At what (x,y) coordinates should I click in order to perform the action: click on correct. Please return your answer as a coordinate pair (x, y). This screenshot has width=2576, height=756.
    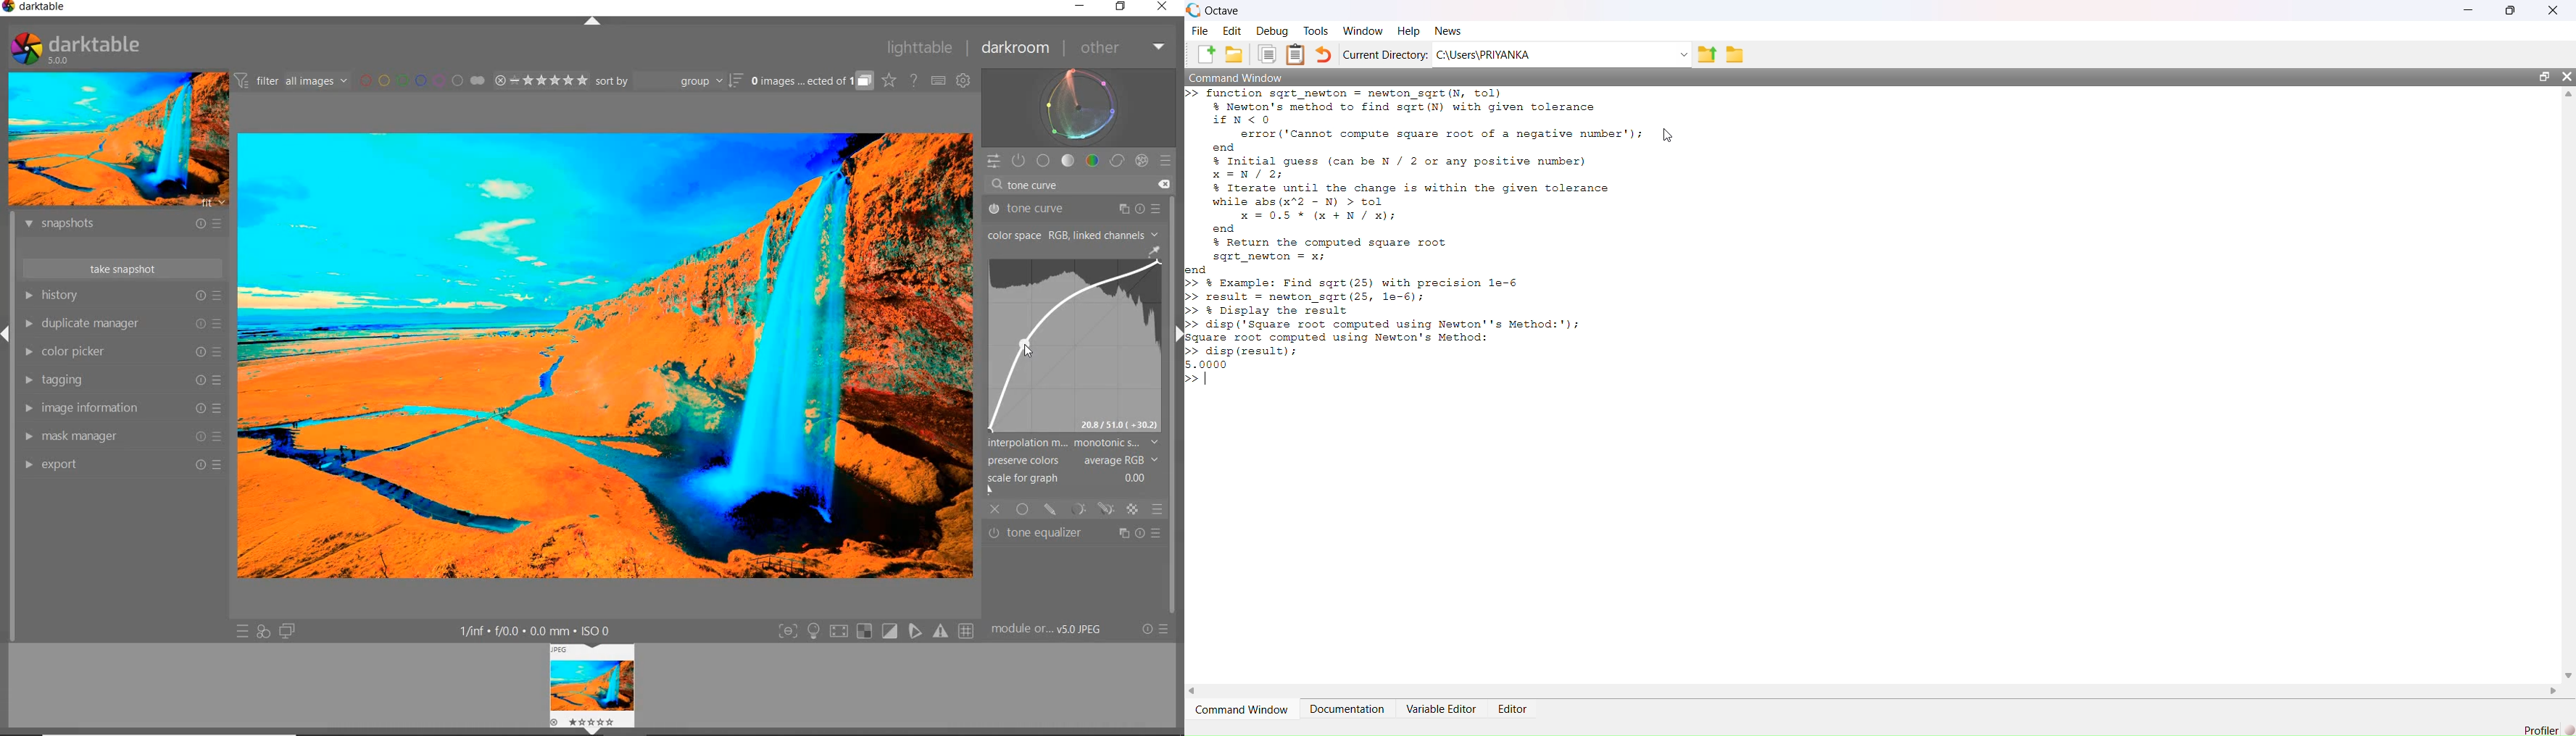
    Looking at the image, I should click on (1117, 160).